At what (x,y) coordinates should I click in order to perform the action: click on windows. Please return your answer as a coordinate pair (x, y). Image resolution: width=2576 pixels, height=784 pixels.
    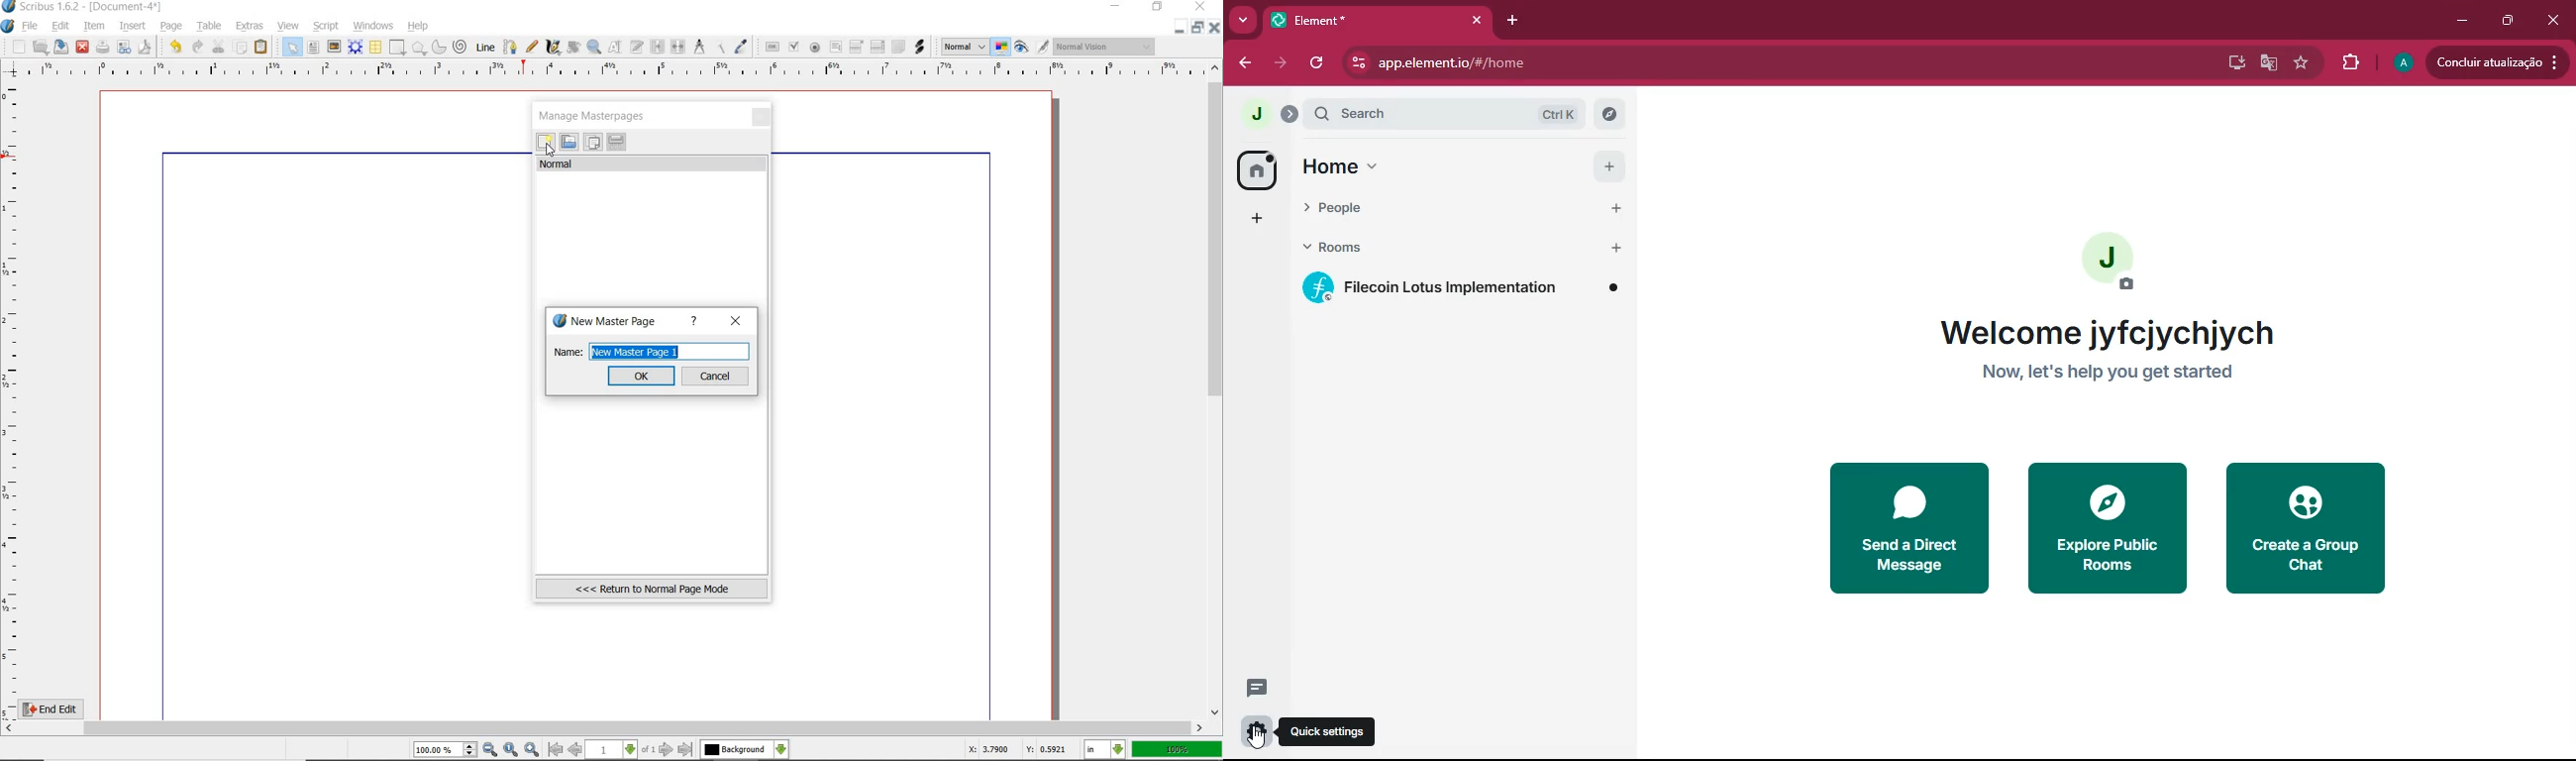
    Looking at the image, I should click on (373, 25).